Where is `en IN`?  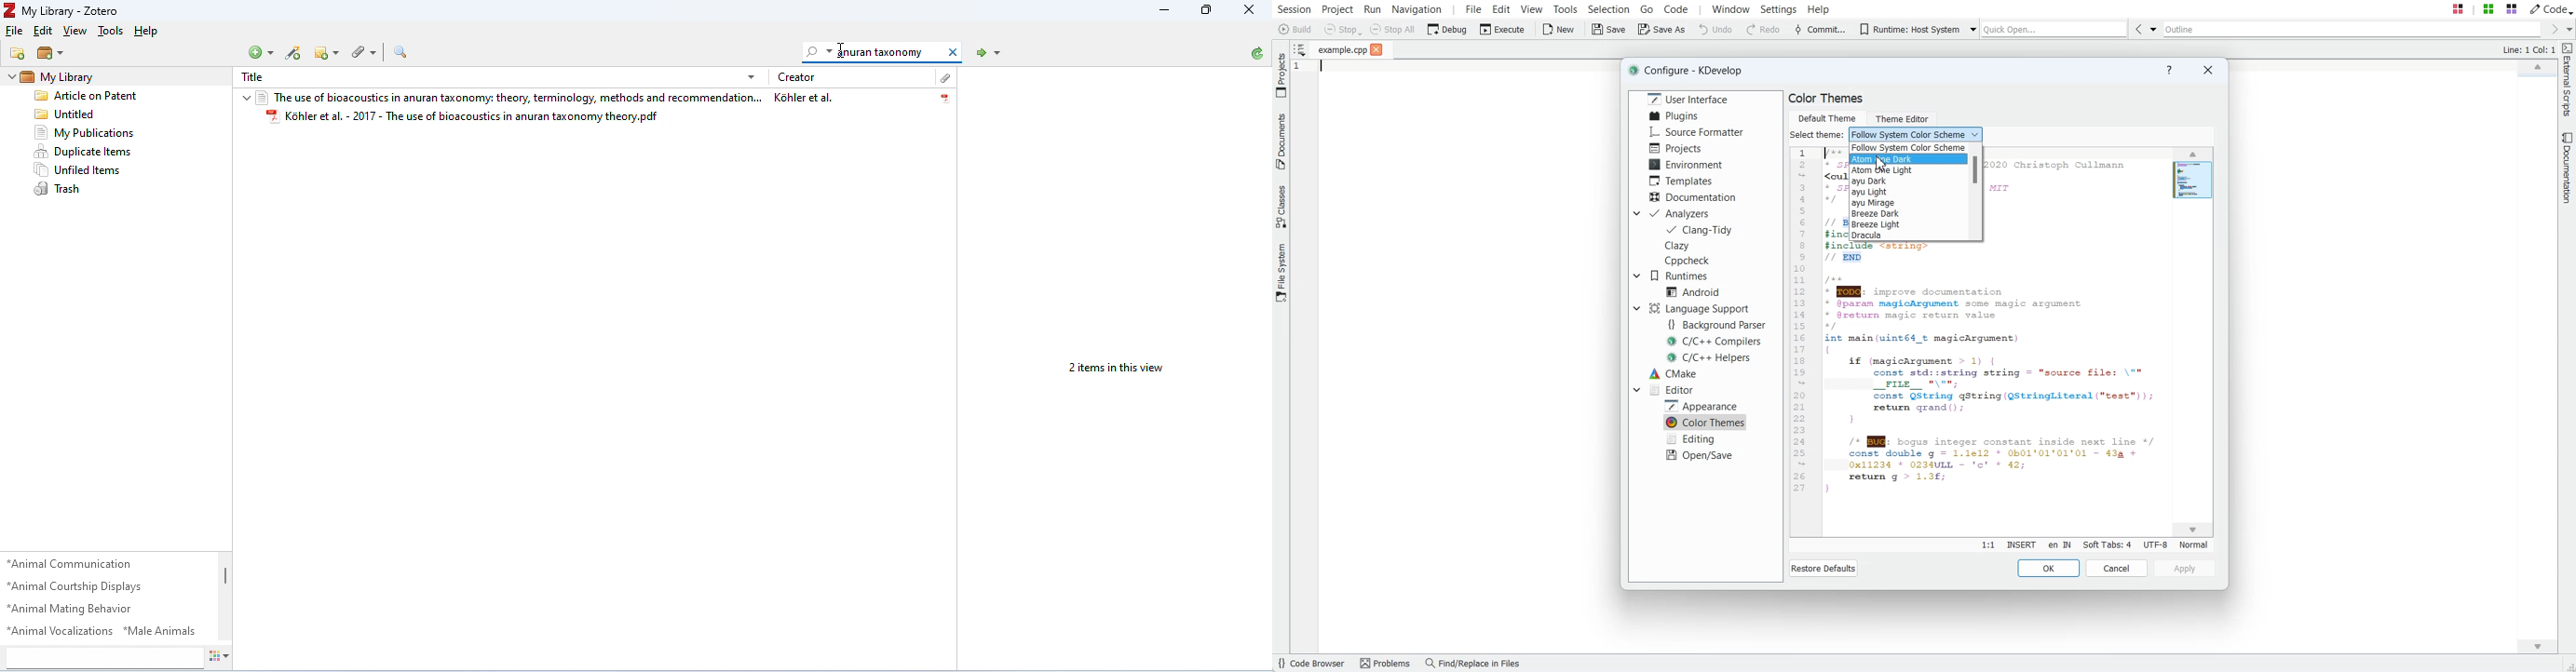
en IN is located at coordinates (2059, 546).